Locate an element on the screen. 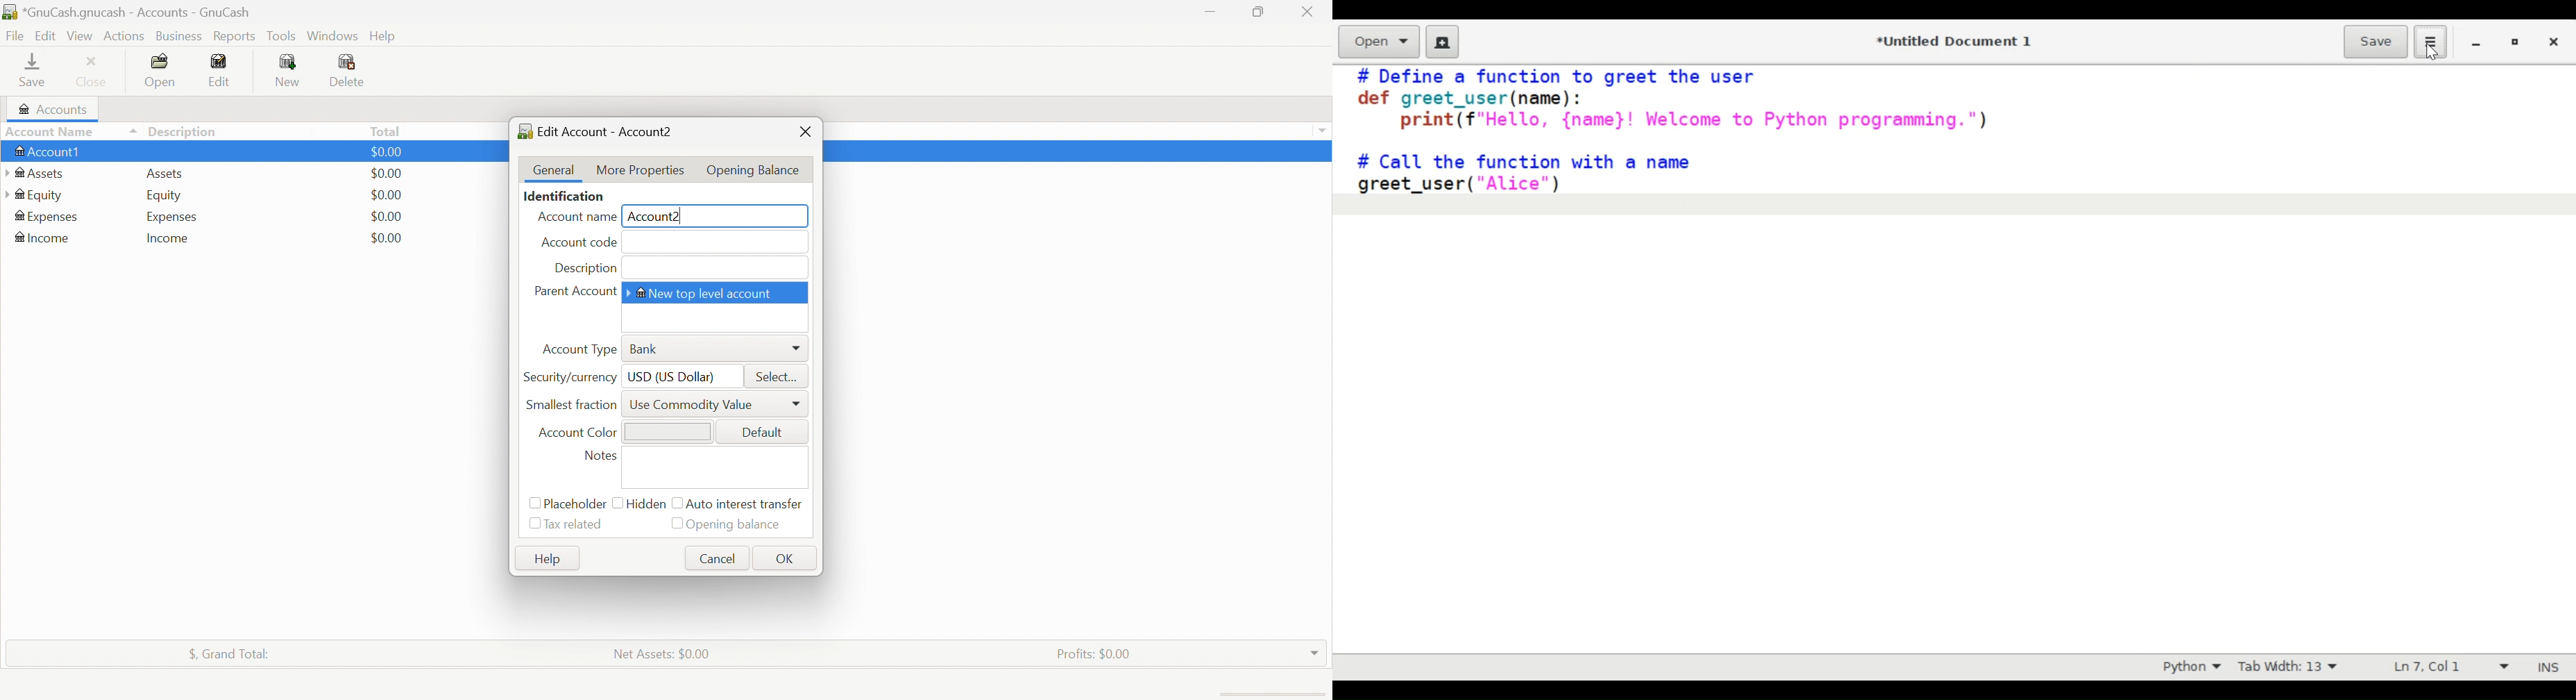 The image size is (2576, 700). Accounts is located at coordinates (55, 110).